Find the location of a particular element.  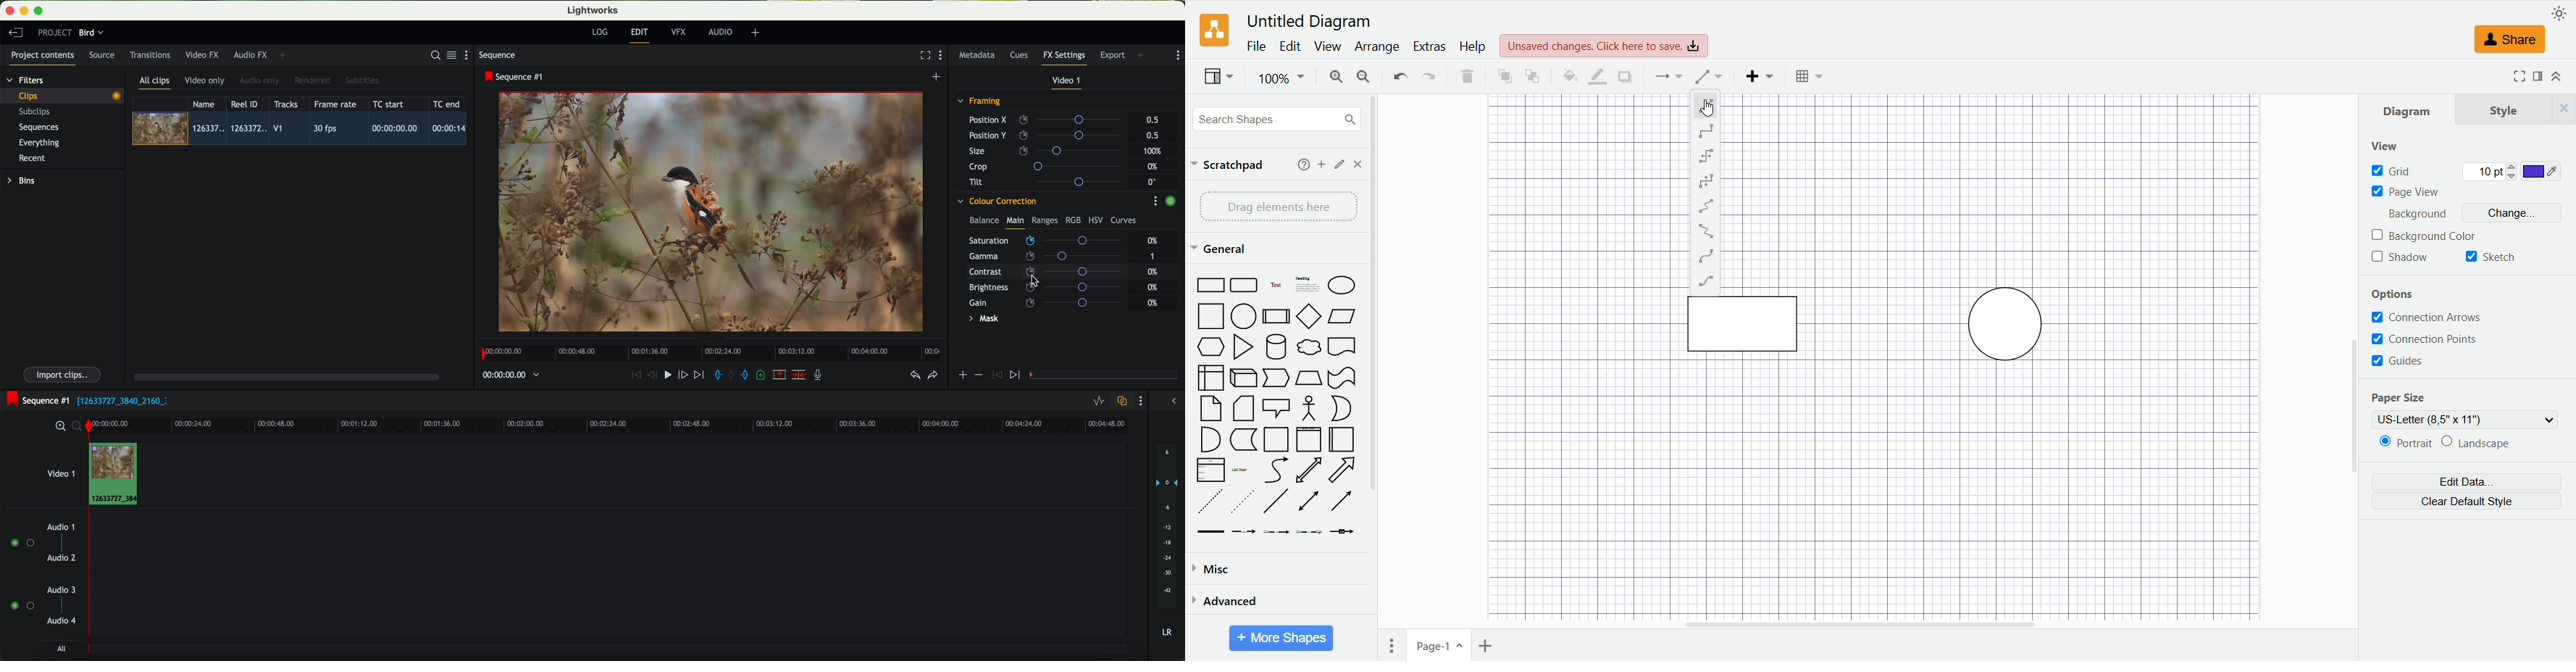

Thought Bubble is located at coordinates (1310, 347).